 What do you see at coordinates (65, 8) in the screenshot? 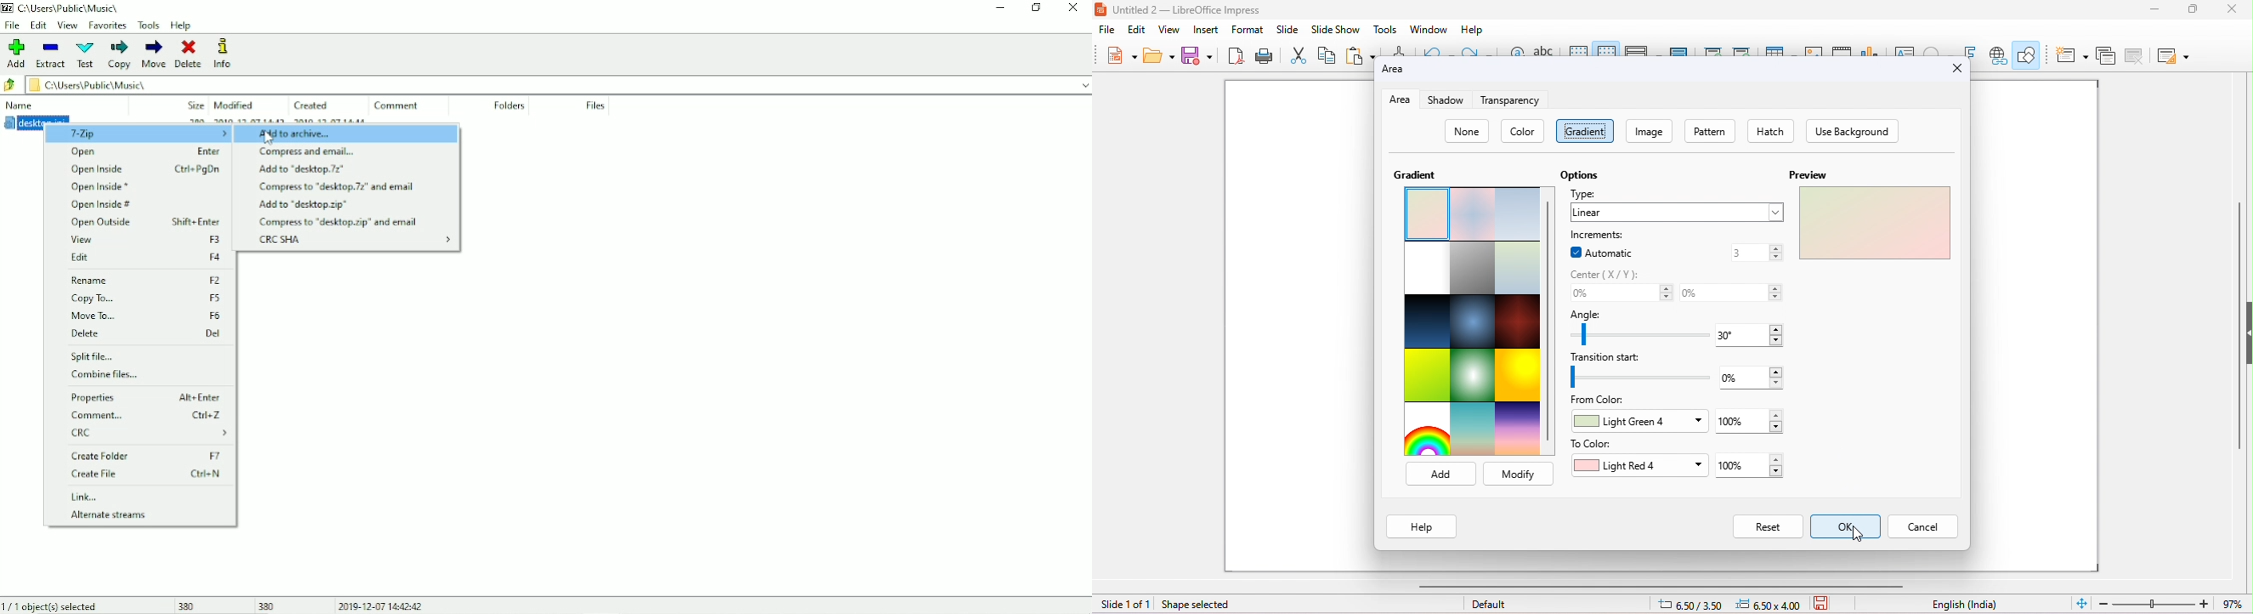
I see `Location` at bounding box center [65, 8].